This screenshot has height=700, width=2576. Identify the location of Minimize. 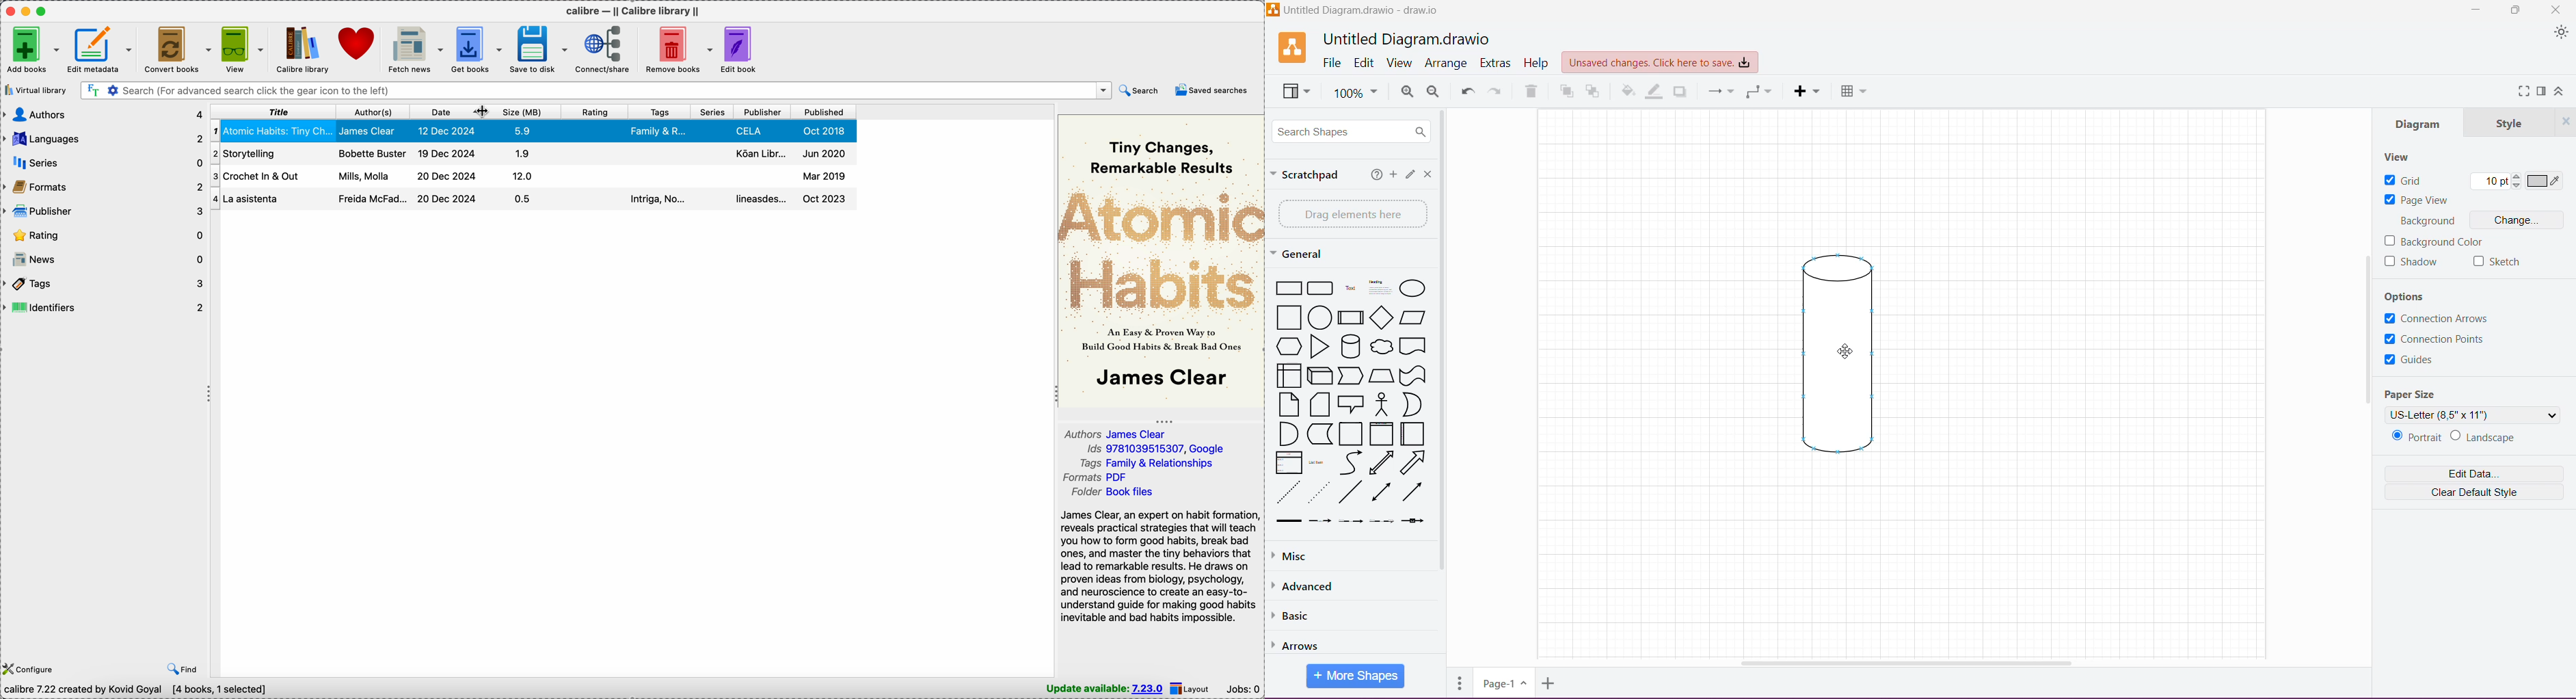
(2477, 10).